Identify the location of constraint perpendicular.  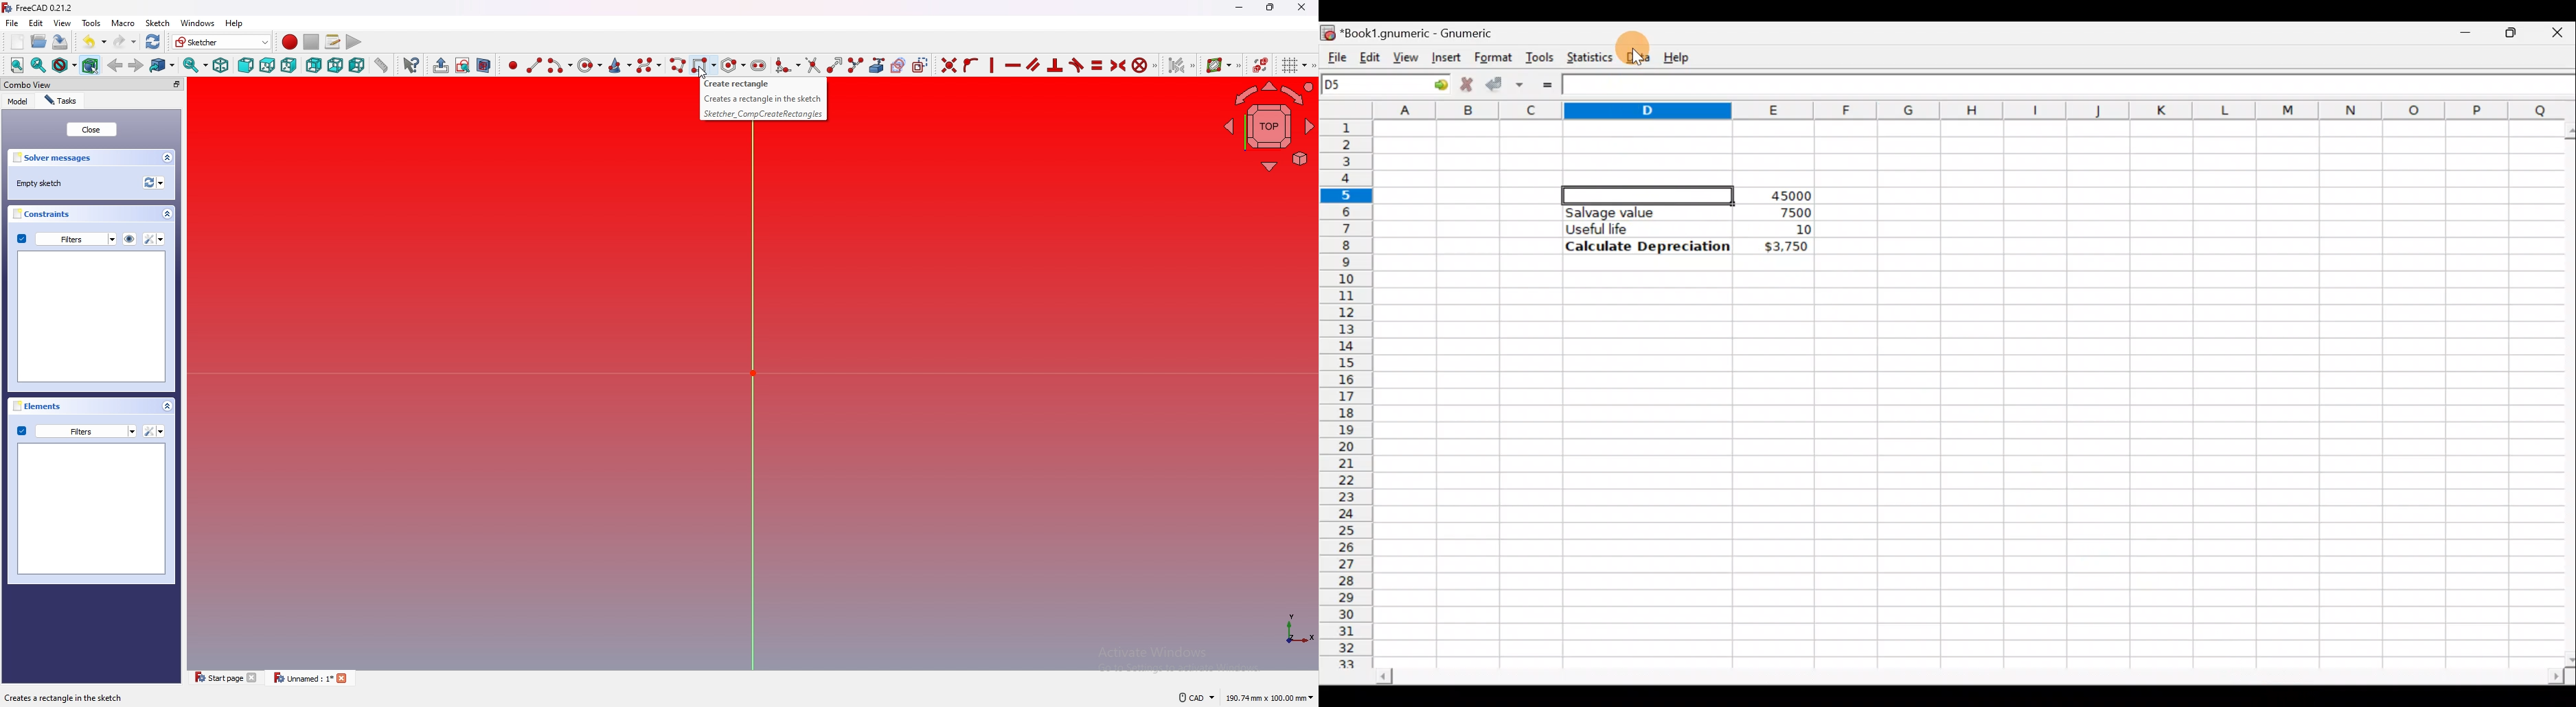
(1055, 65).